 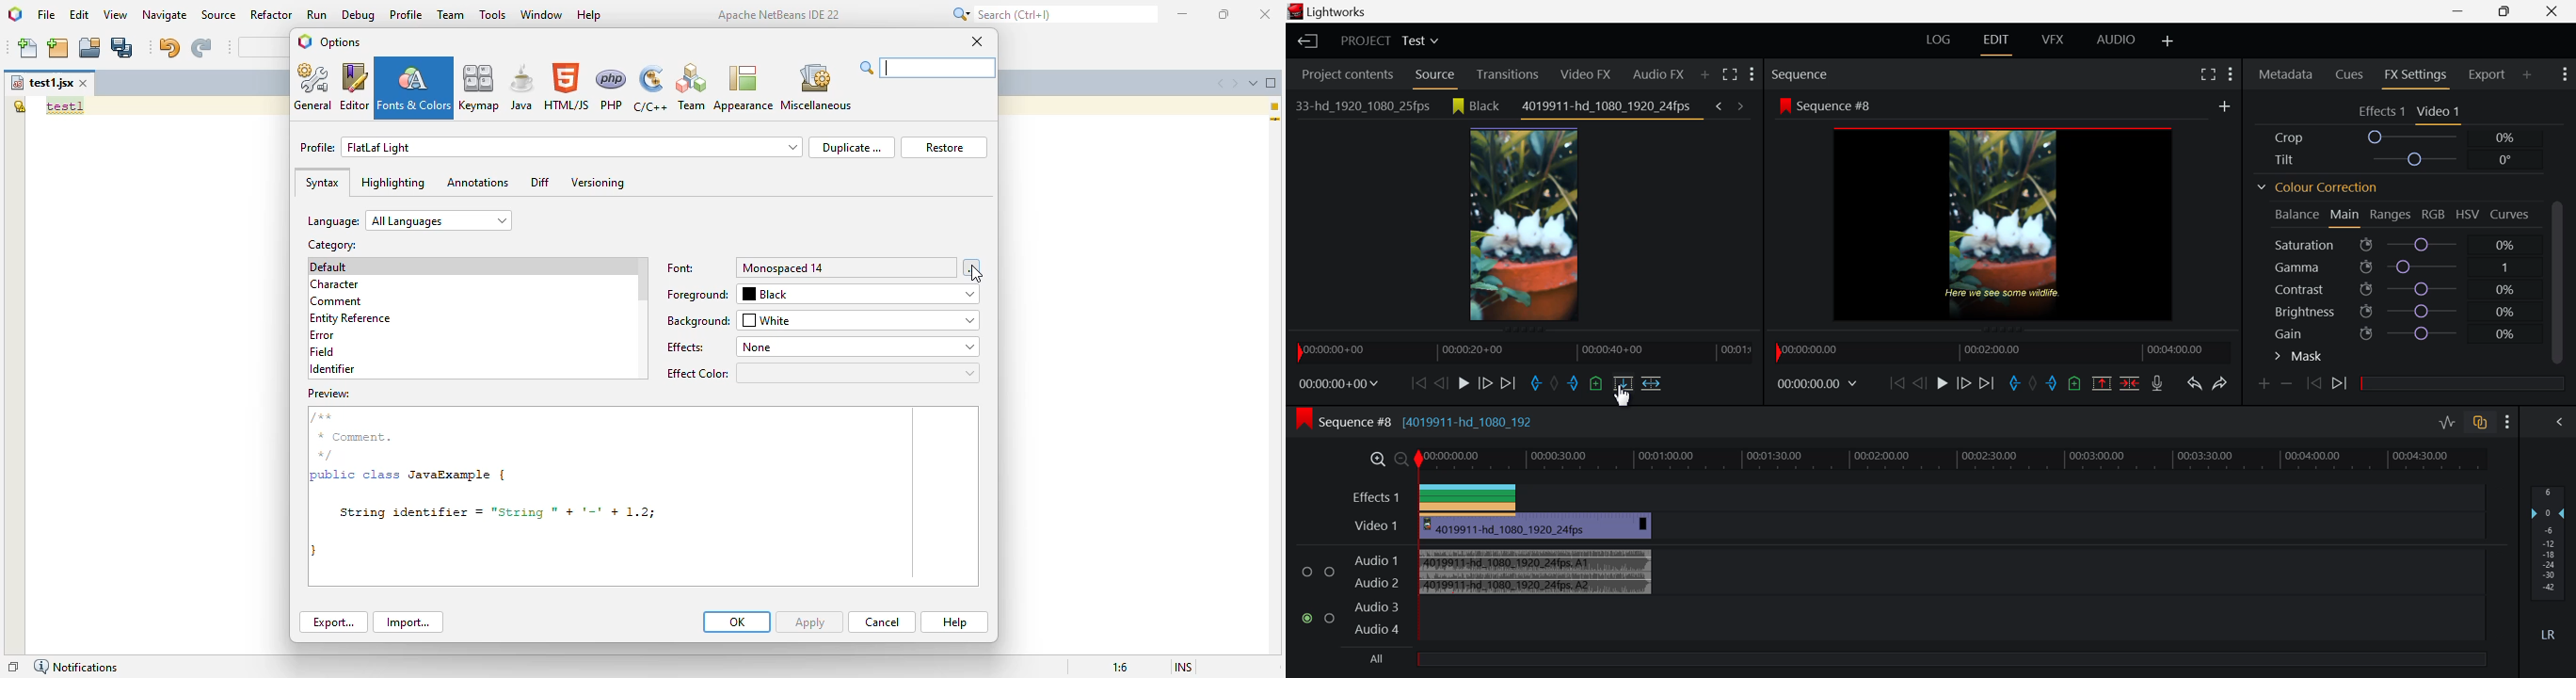 I want to click on preview: , so click(x=330, y=394).